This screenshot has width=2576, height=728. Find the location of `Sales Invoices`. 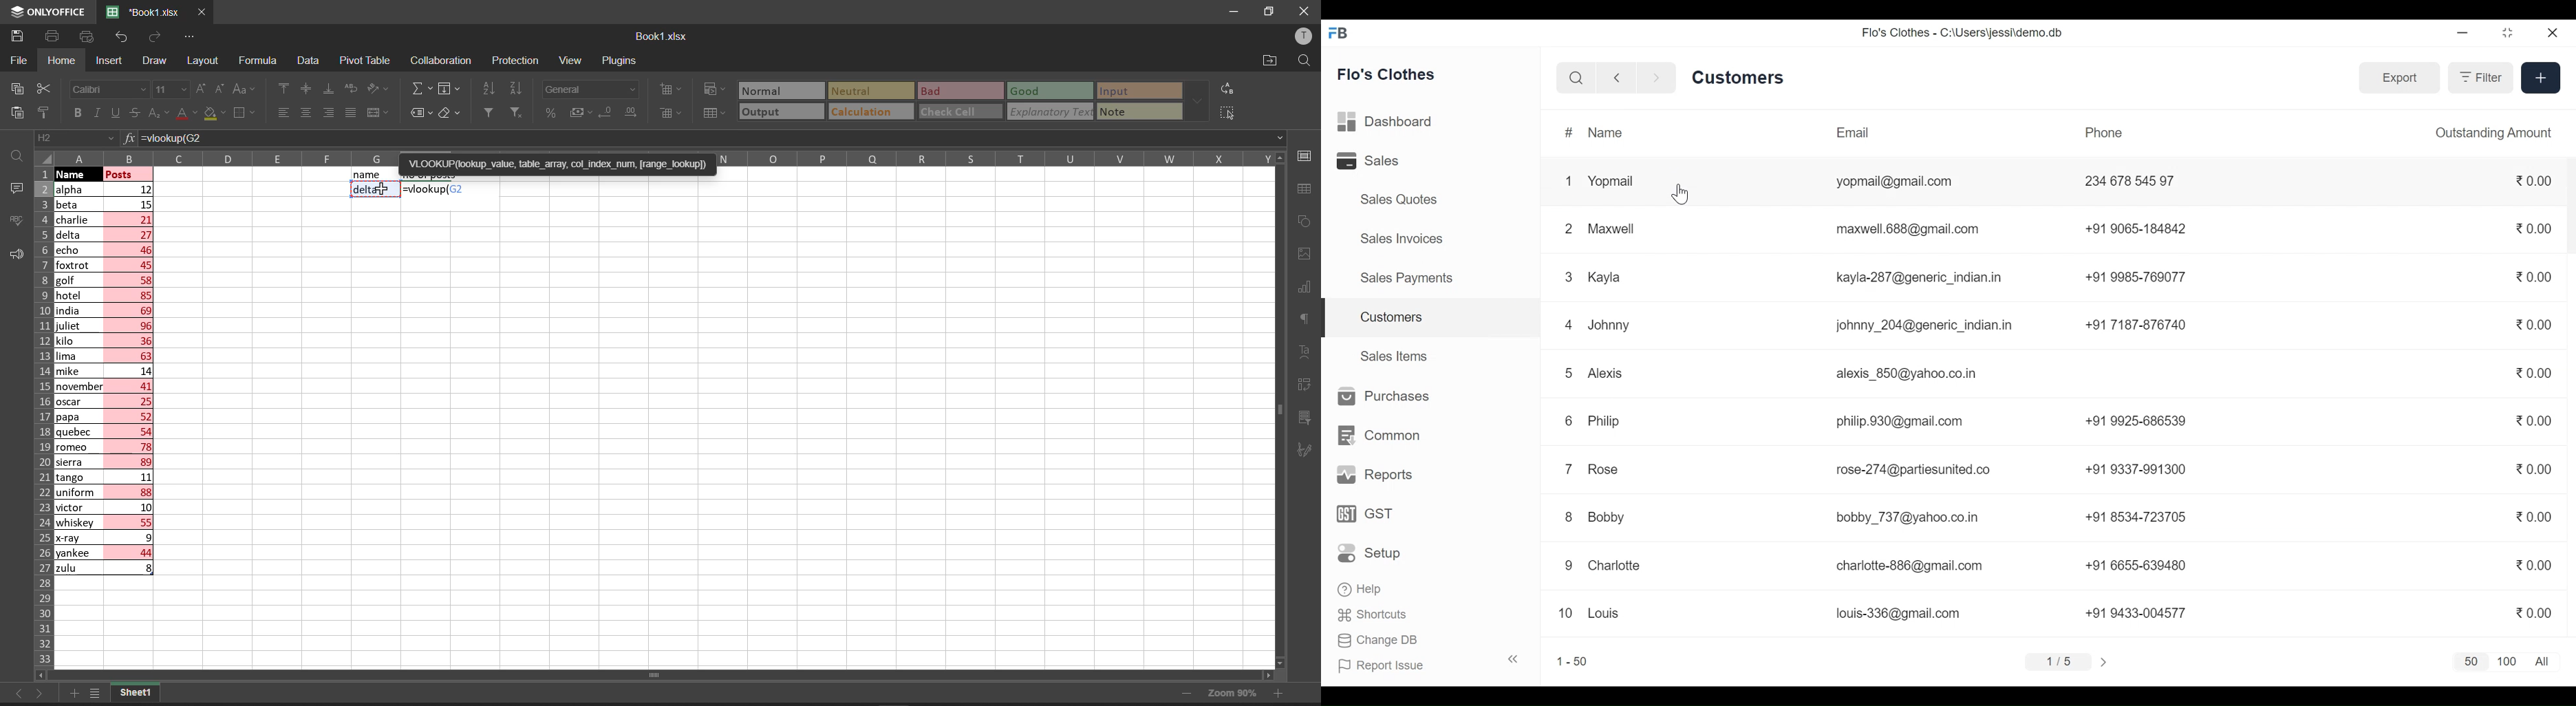

Sales Invoices is located at coordinates (1403, 237).